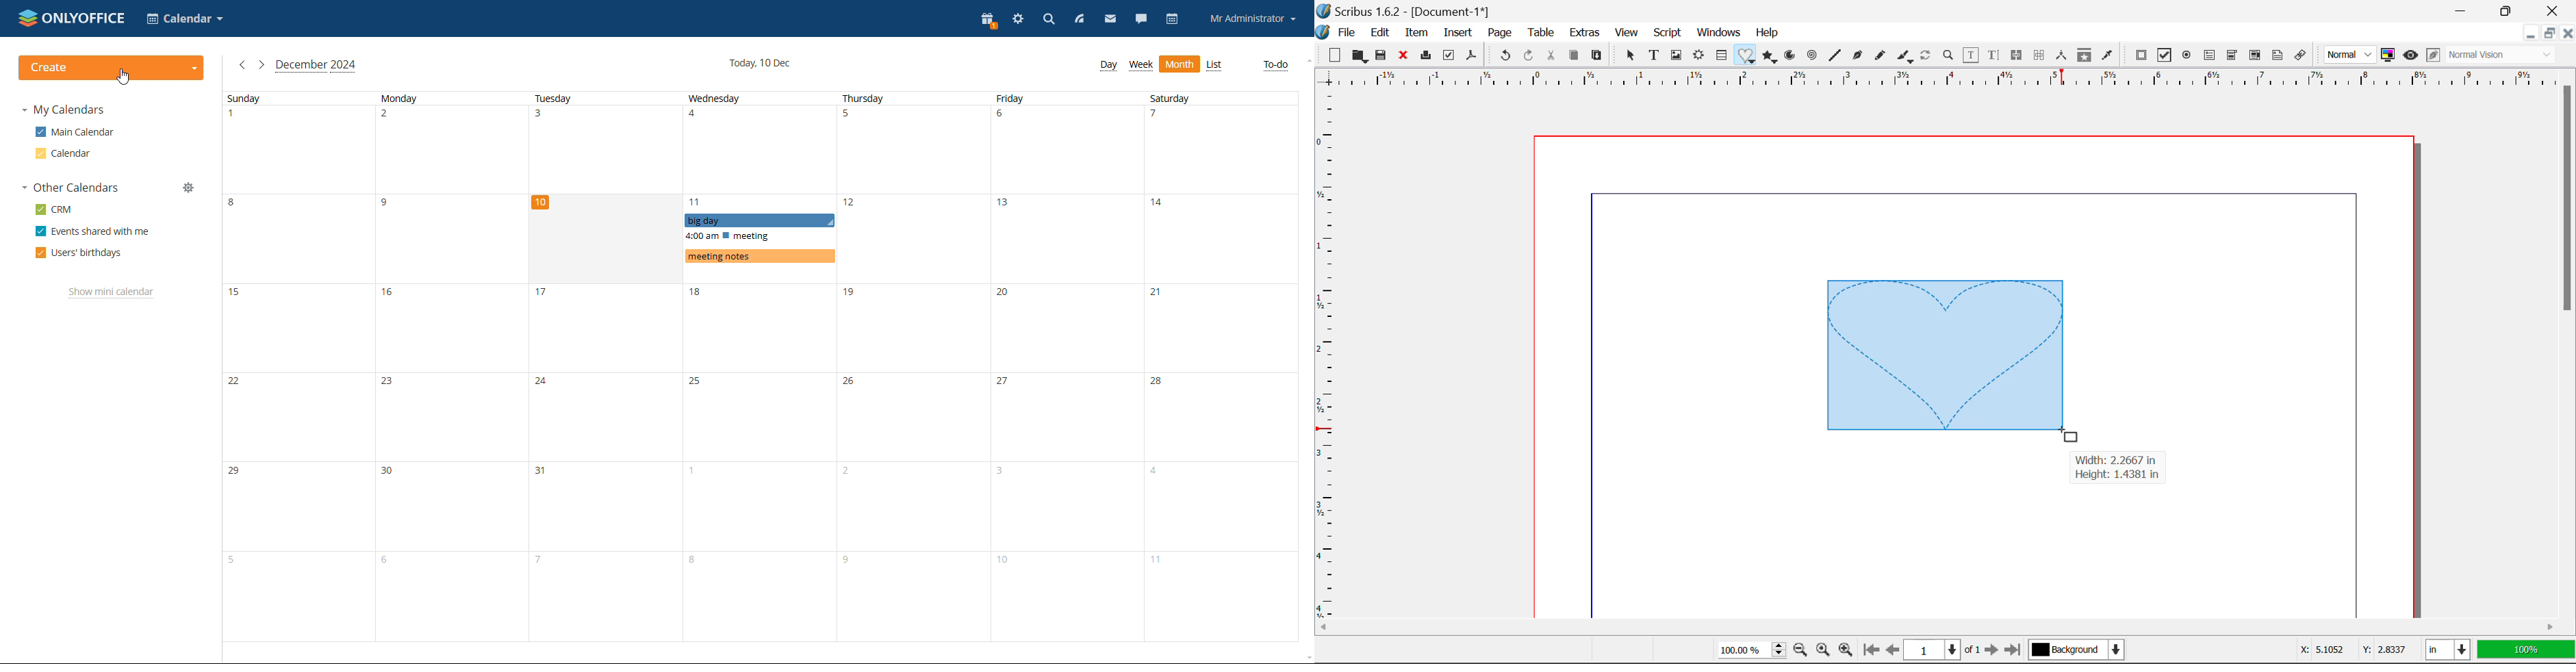  What do you see at coordinates (2552, 35) in the screenshot?
I see `Minimize` at bounding box center [2552, 35].